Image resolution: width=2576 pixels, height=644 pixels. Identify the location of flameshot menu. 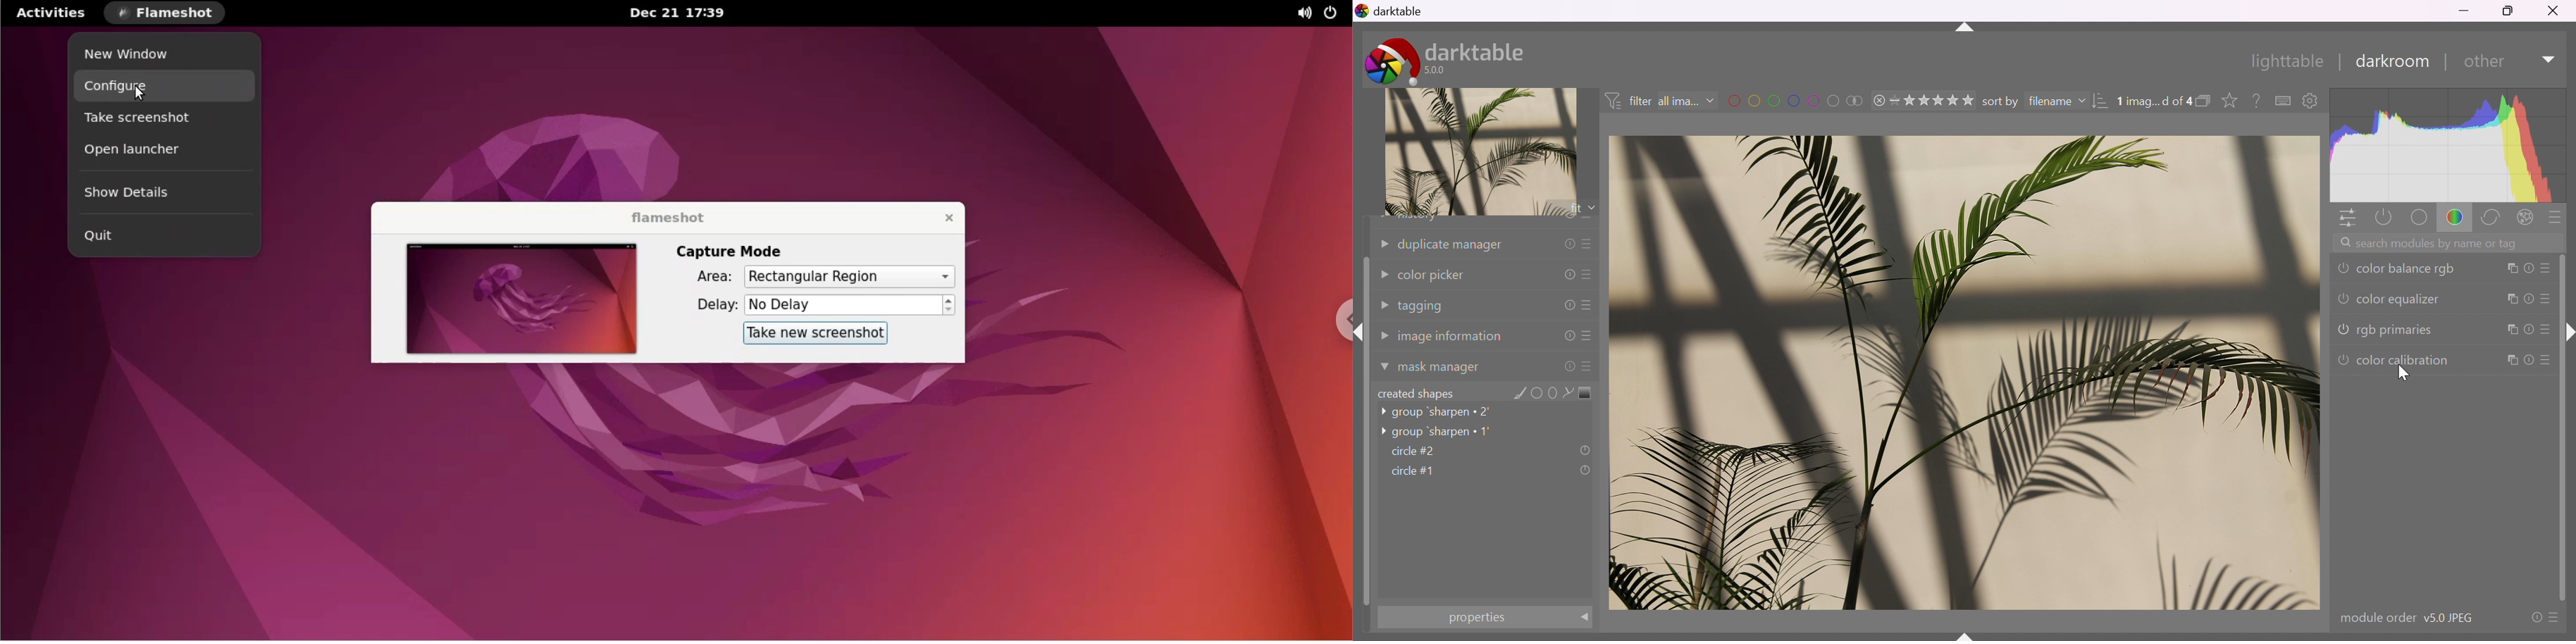
(168, 14).